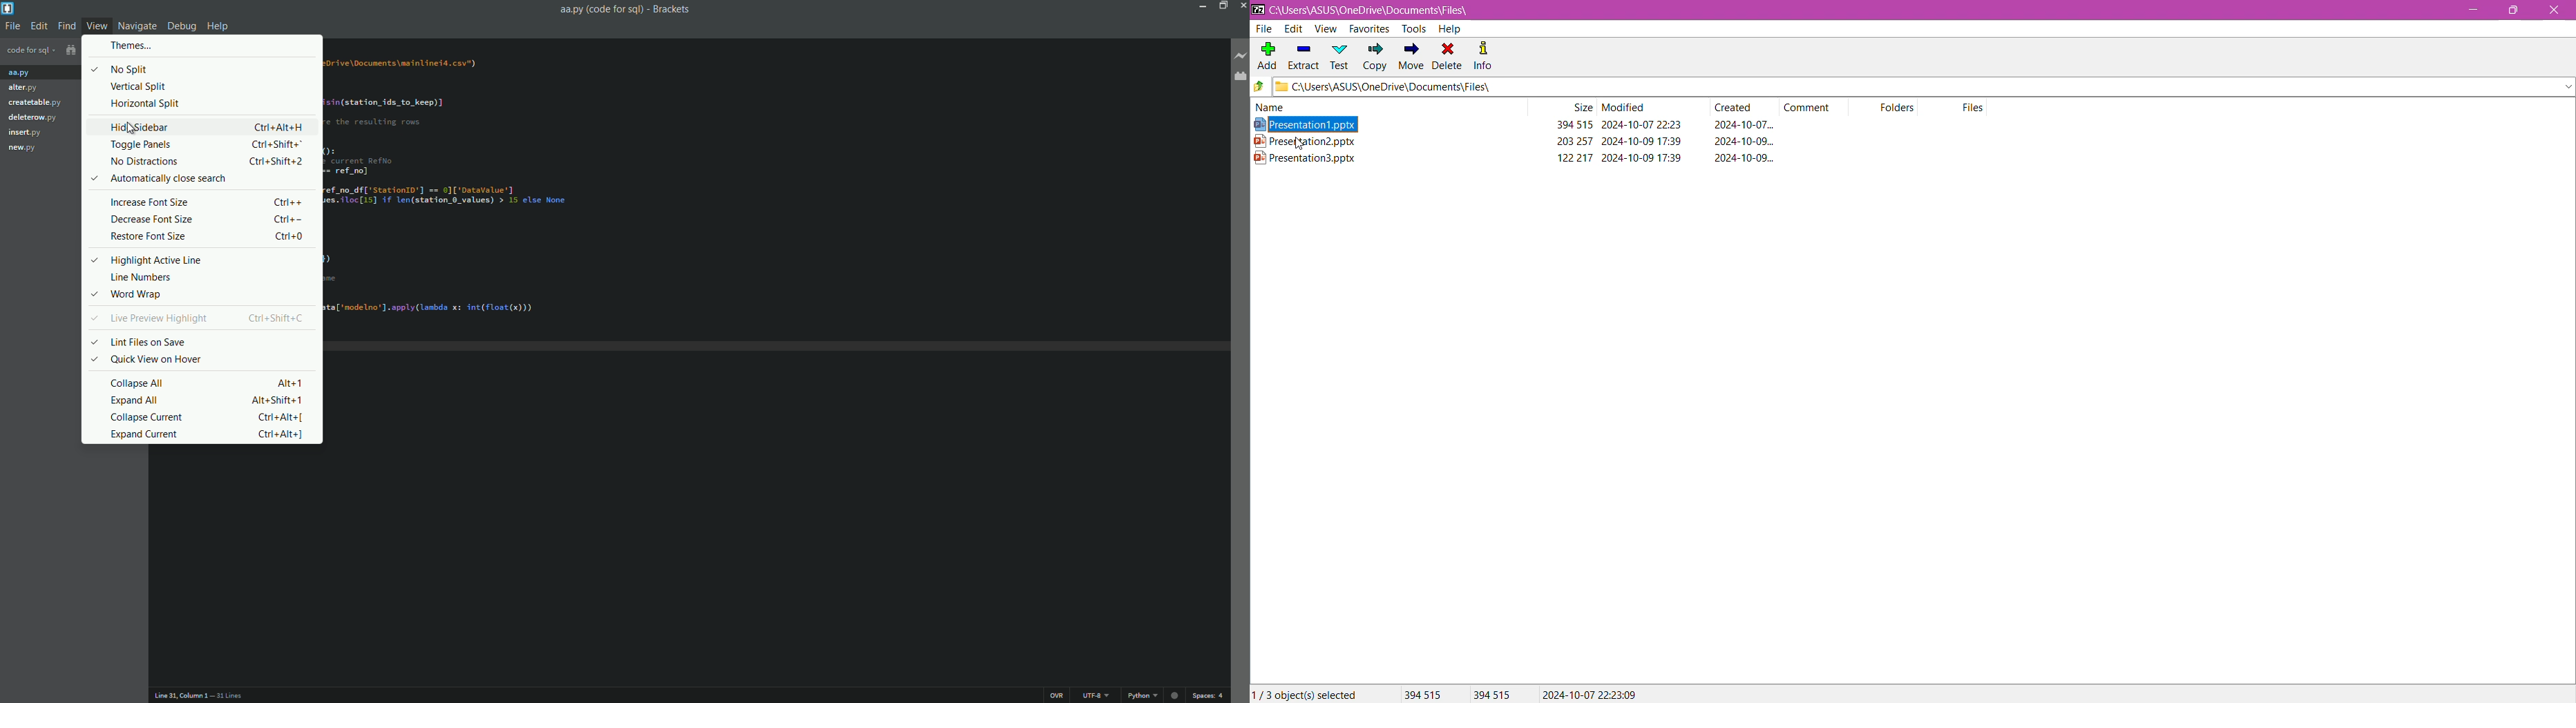 This screenshot has width=2576, height=728. What do you see at coordinates (218, 26) in the screenshot?
I see `help menu` at bounding box center [218, 26].